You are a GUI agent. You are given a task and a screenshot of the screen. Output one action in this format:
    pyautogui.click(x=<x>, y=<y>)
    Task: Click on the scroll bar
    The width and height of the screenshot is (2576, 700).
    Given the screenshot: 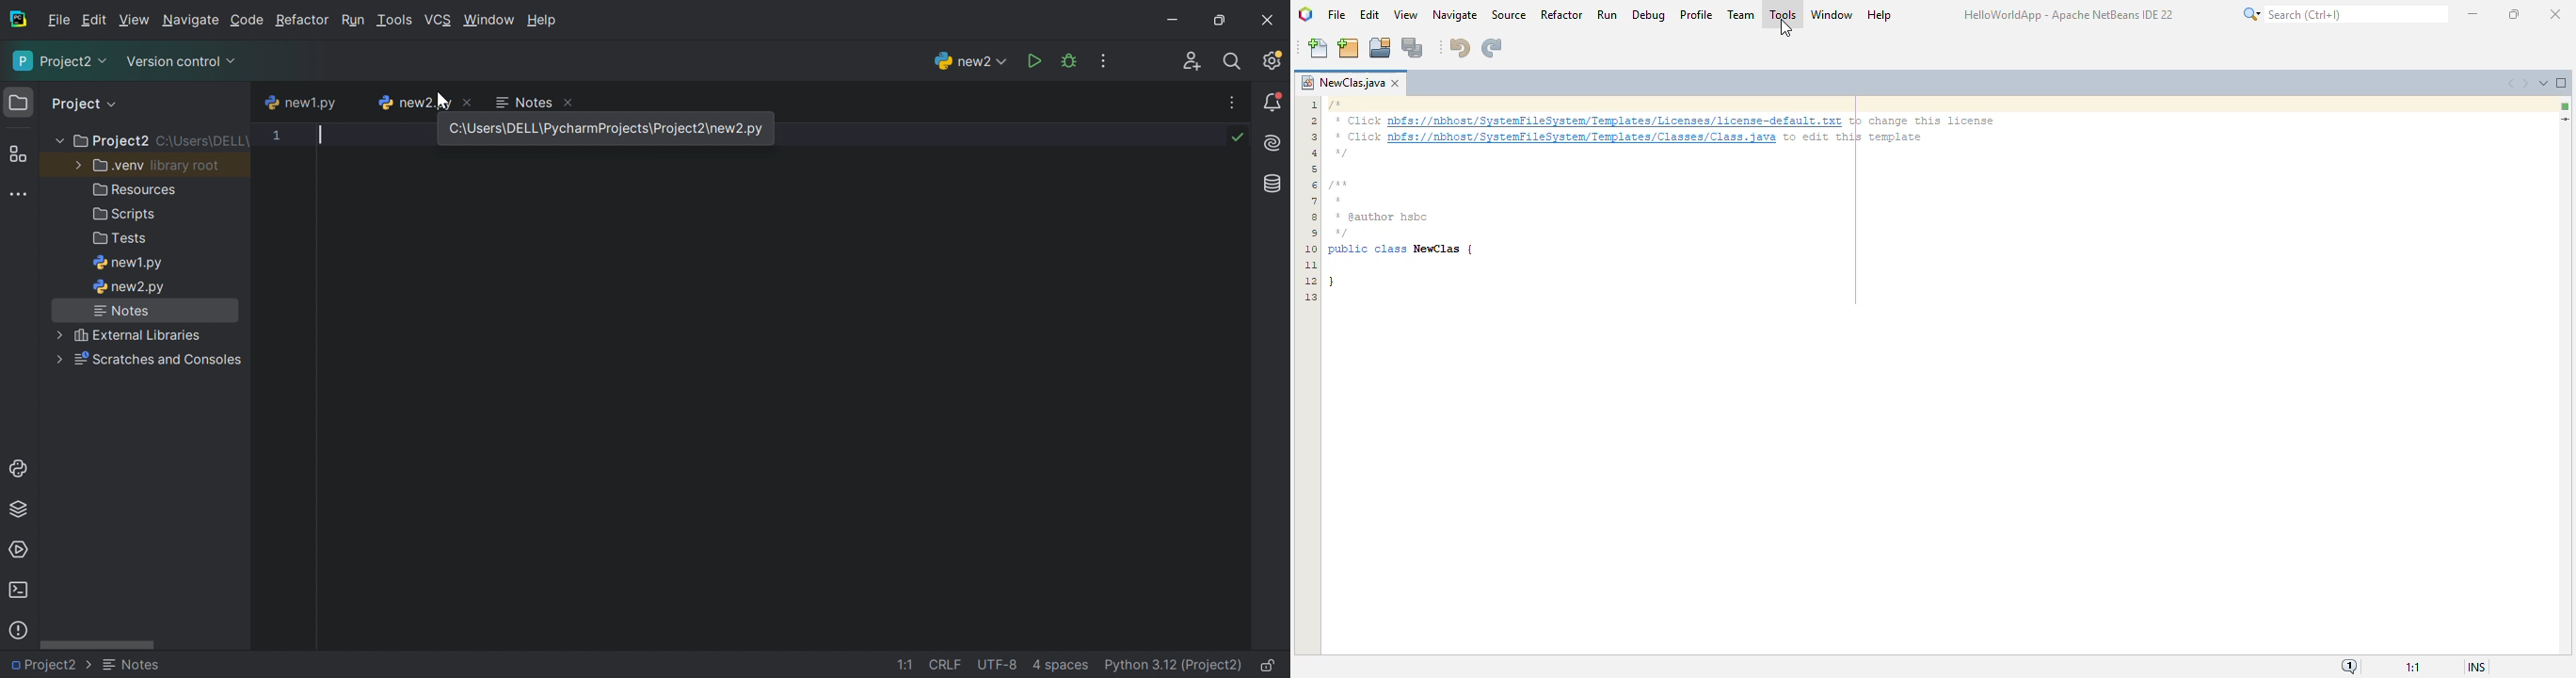 What is the action you would take?
    pyautogui.click(x=397, y=122)
    